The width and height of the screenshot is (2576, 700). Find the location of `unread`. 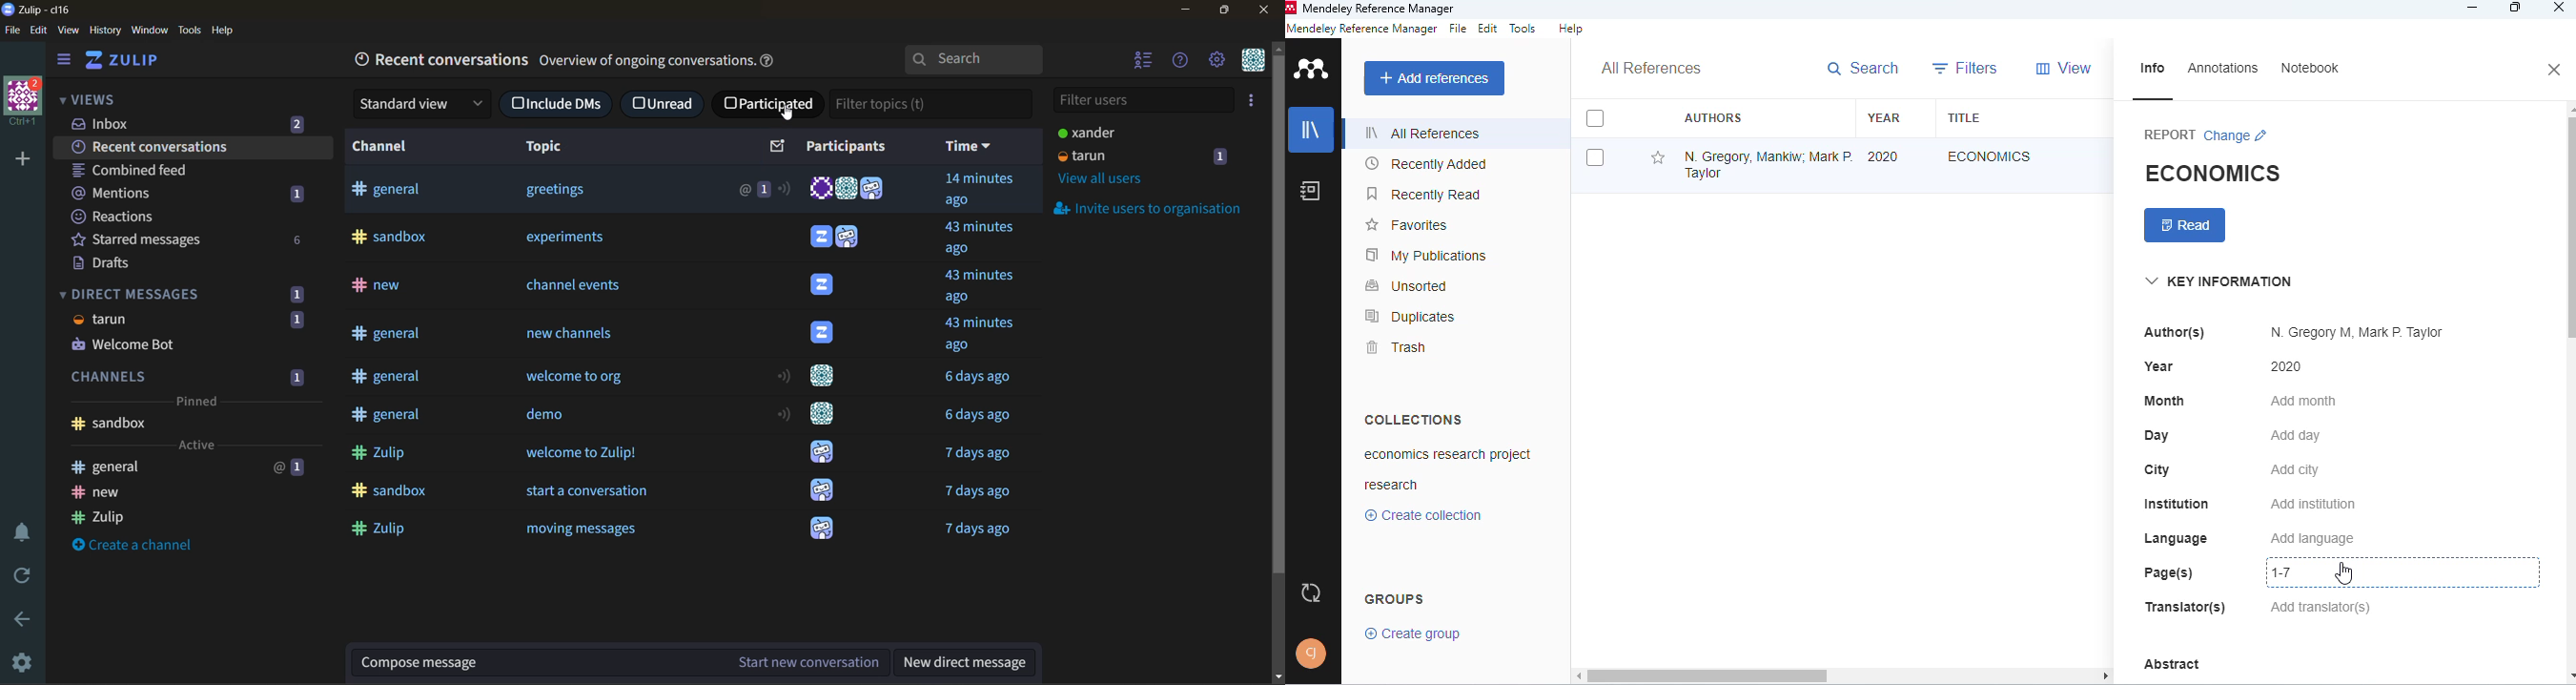

unread is located at coordinates (666, 105).